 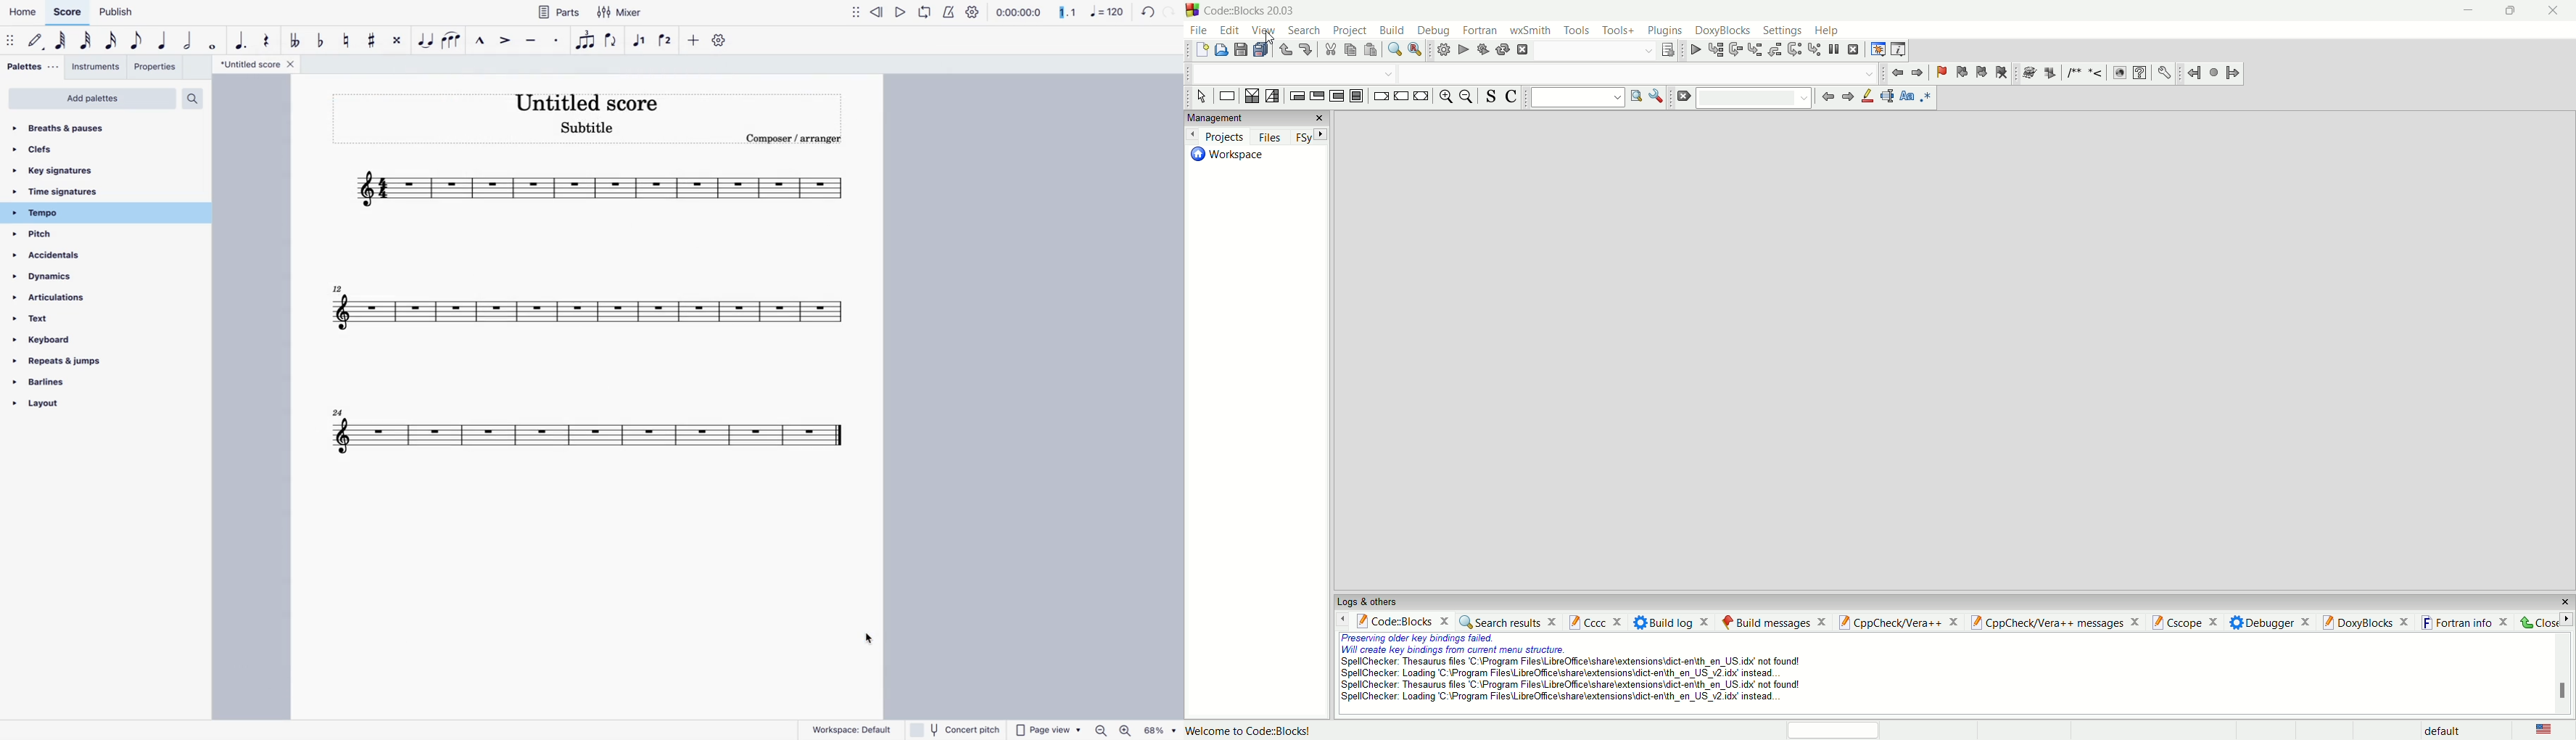 I want to click on break debugger, so click(x=1836, y=49).